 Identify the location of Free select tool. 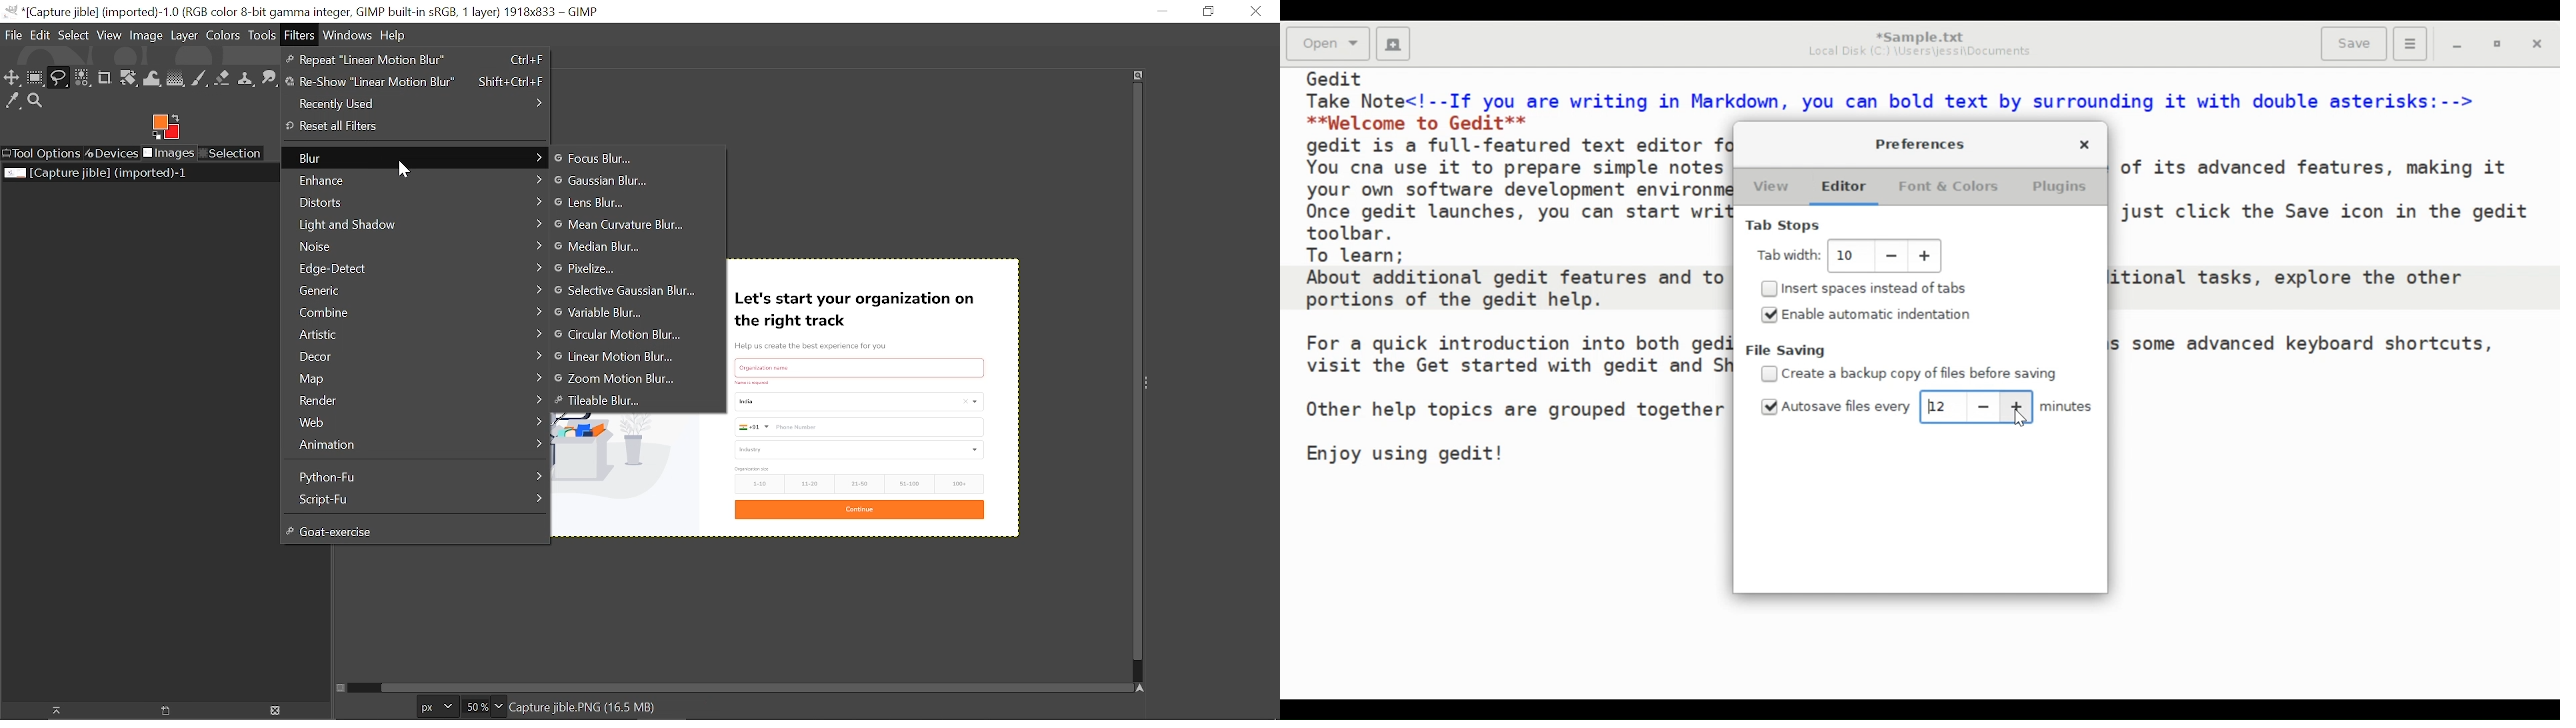
(58, 78).